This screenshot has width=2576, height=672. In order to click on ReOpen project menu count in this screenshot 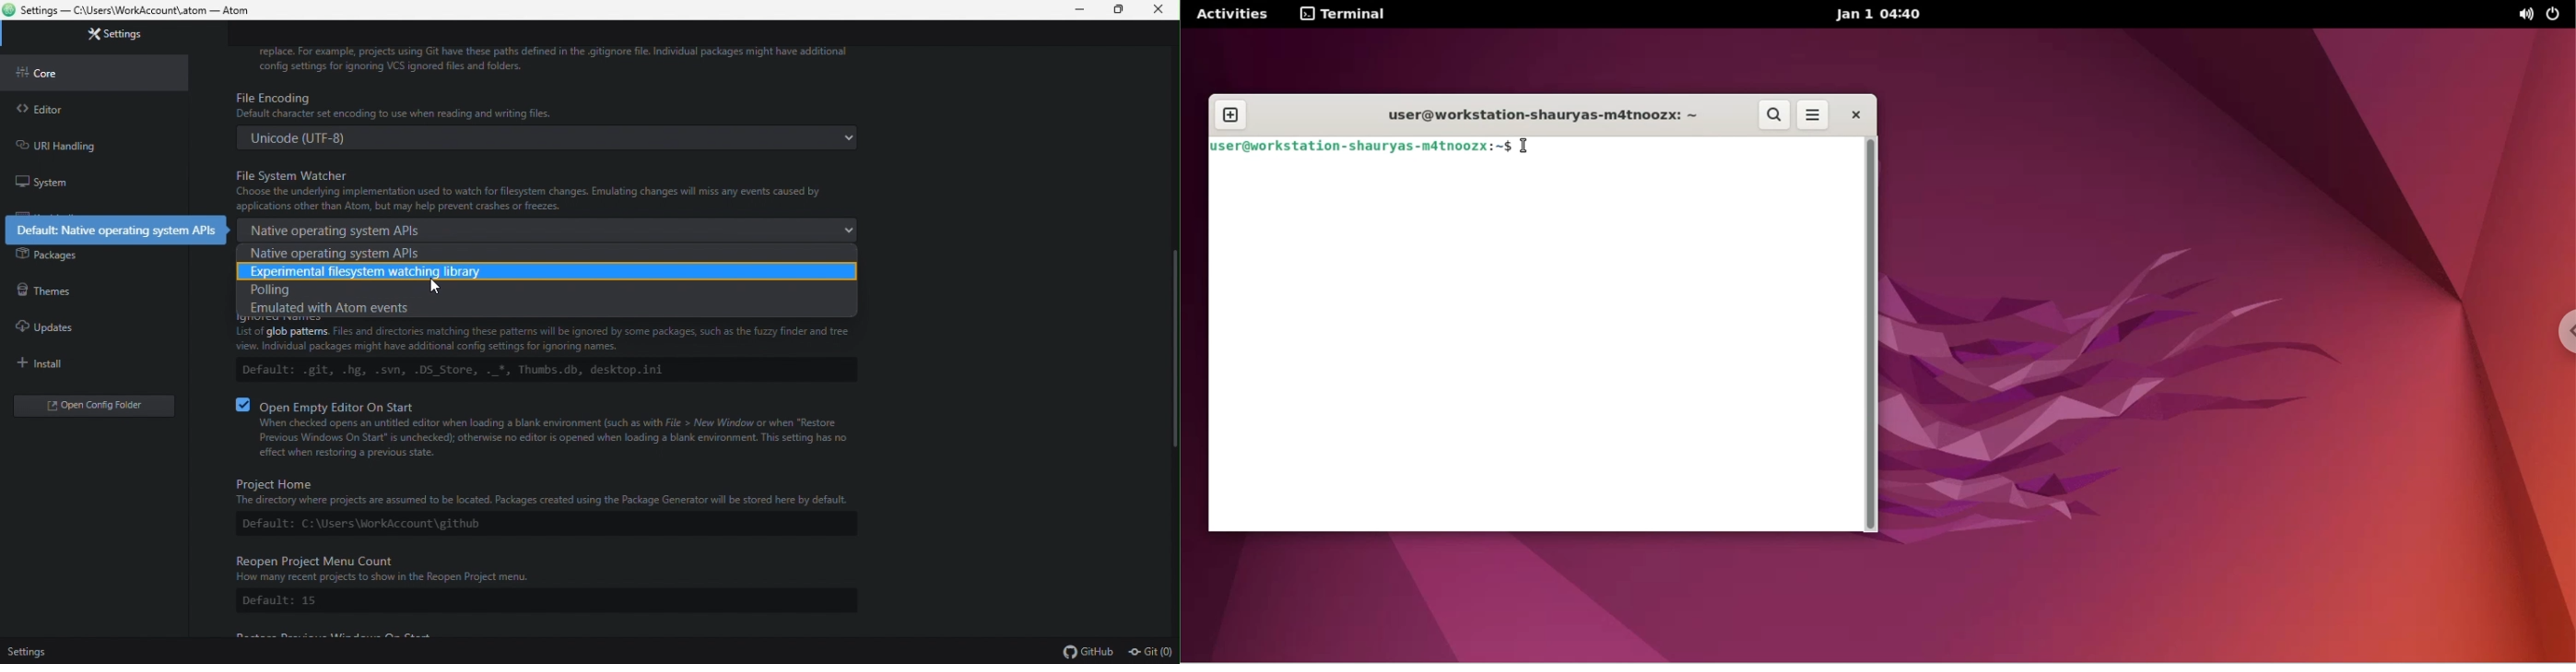, I will do `click(543, 584)`.